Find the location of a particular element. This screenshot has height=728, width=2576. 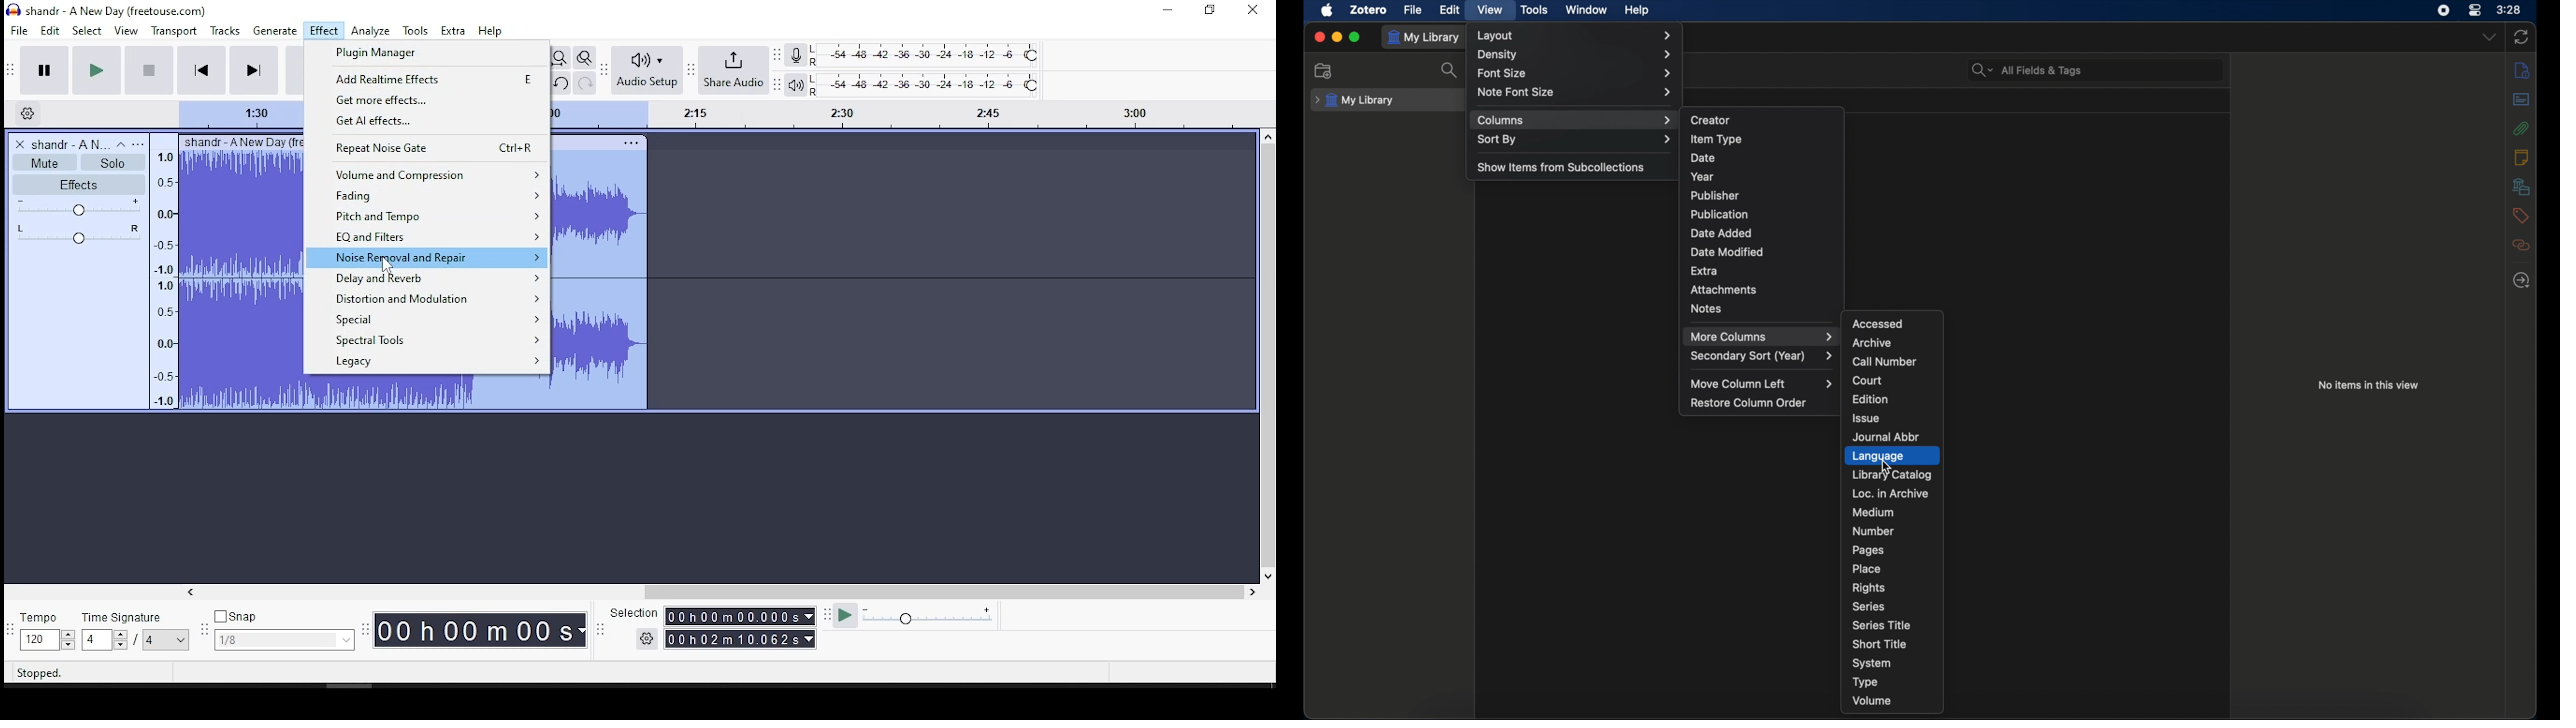

minimize is located at coordinates (1337, 37).